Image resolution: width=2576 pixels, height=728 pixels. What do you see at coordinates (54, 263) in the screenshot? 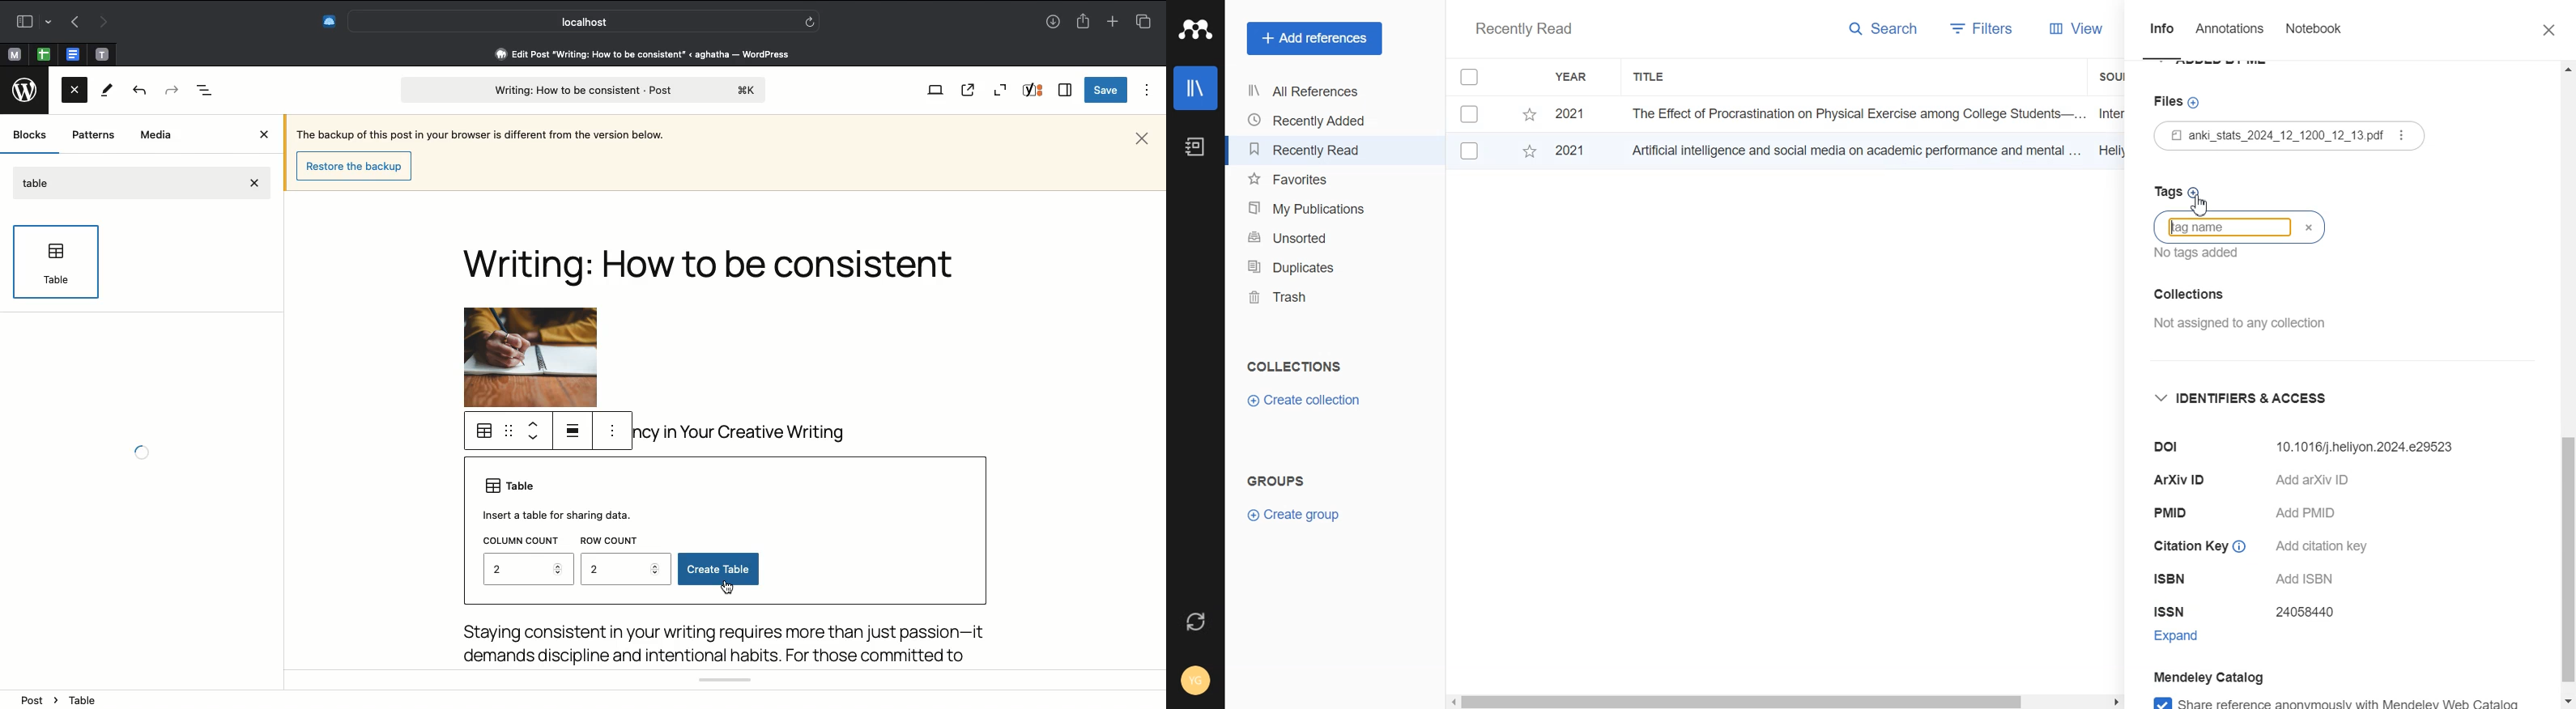
I see `Table` at bounding box center [54, 263].